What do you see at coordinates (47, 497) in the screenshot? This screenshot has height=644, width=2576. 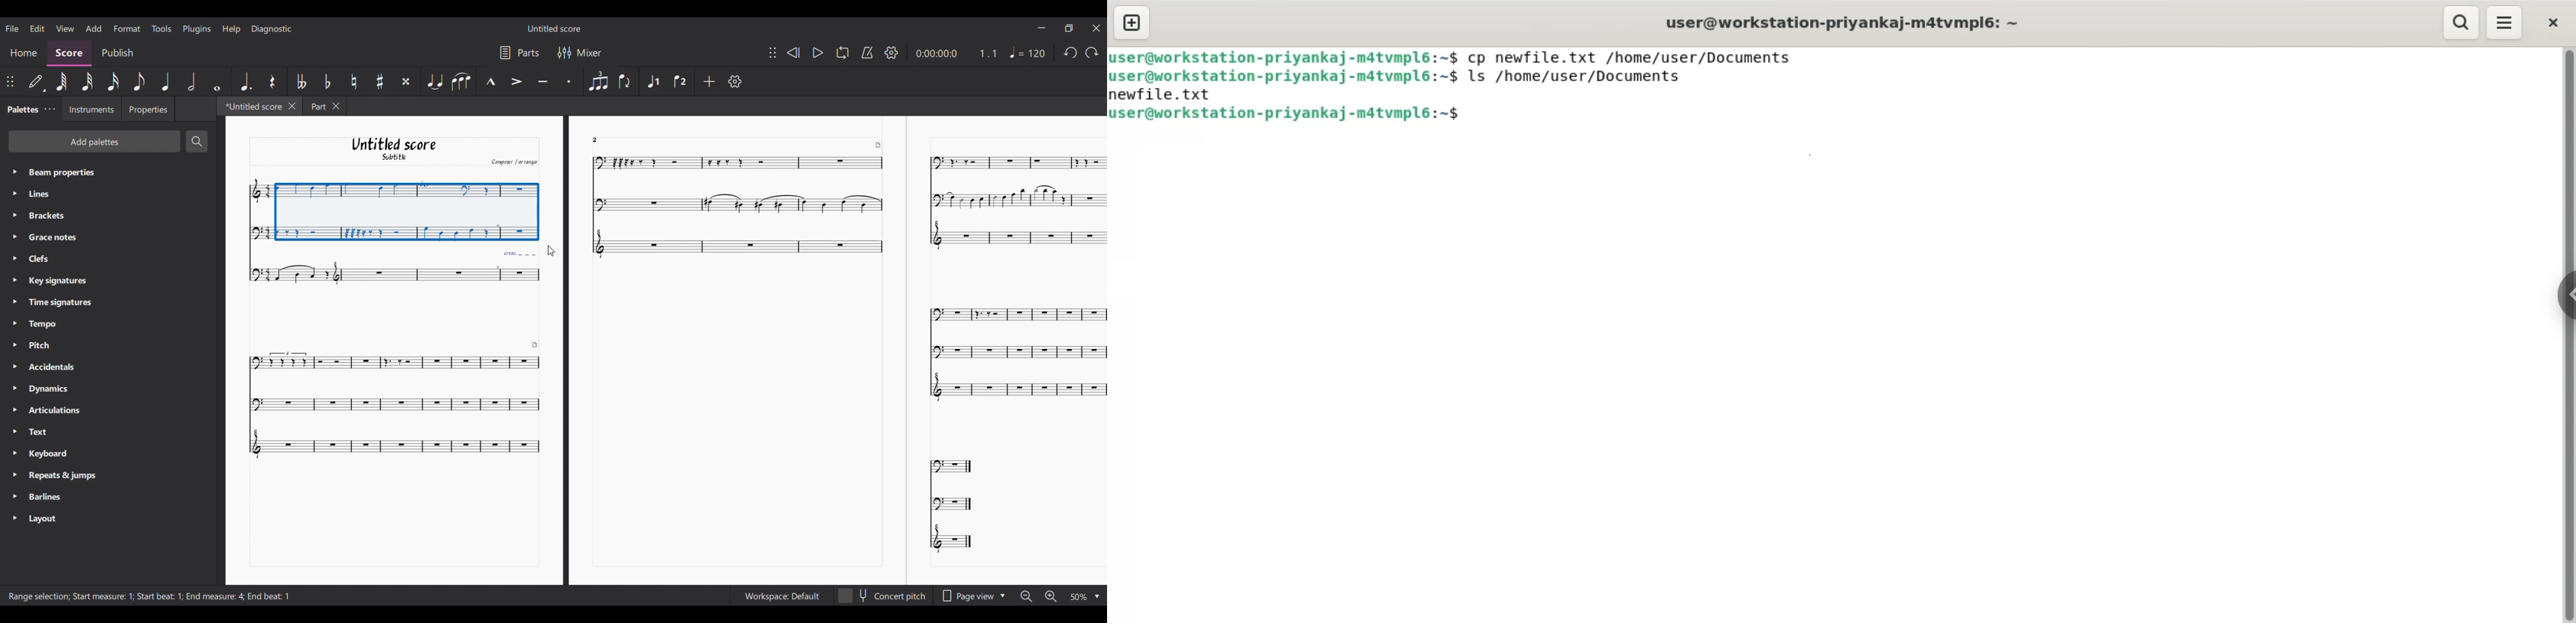 I see `Barlines` at bounding box center [47, 497].